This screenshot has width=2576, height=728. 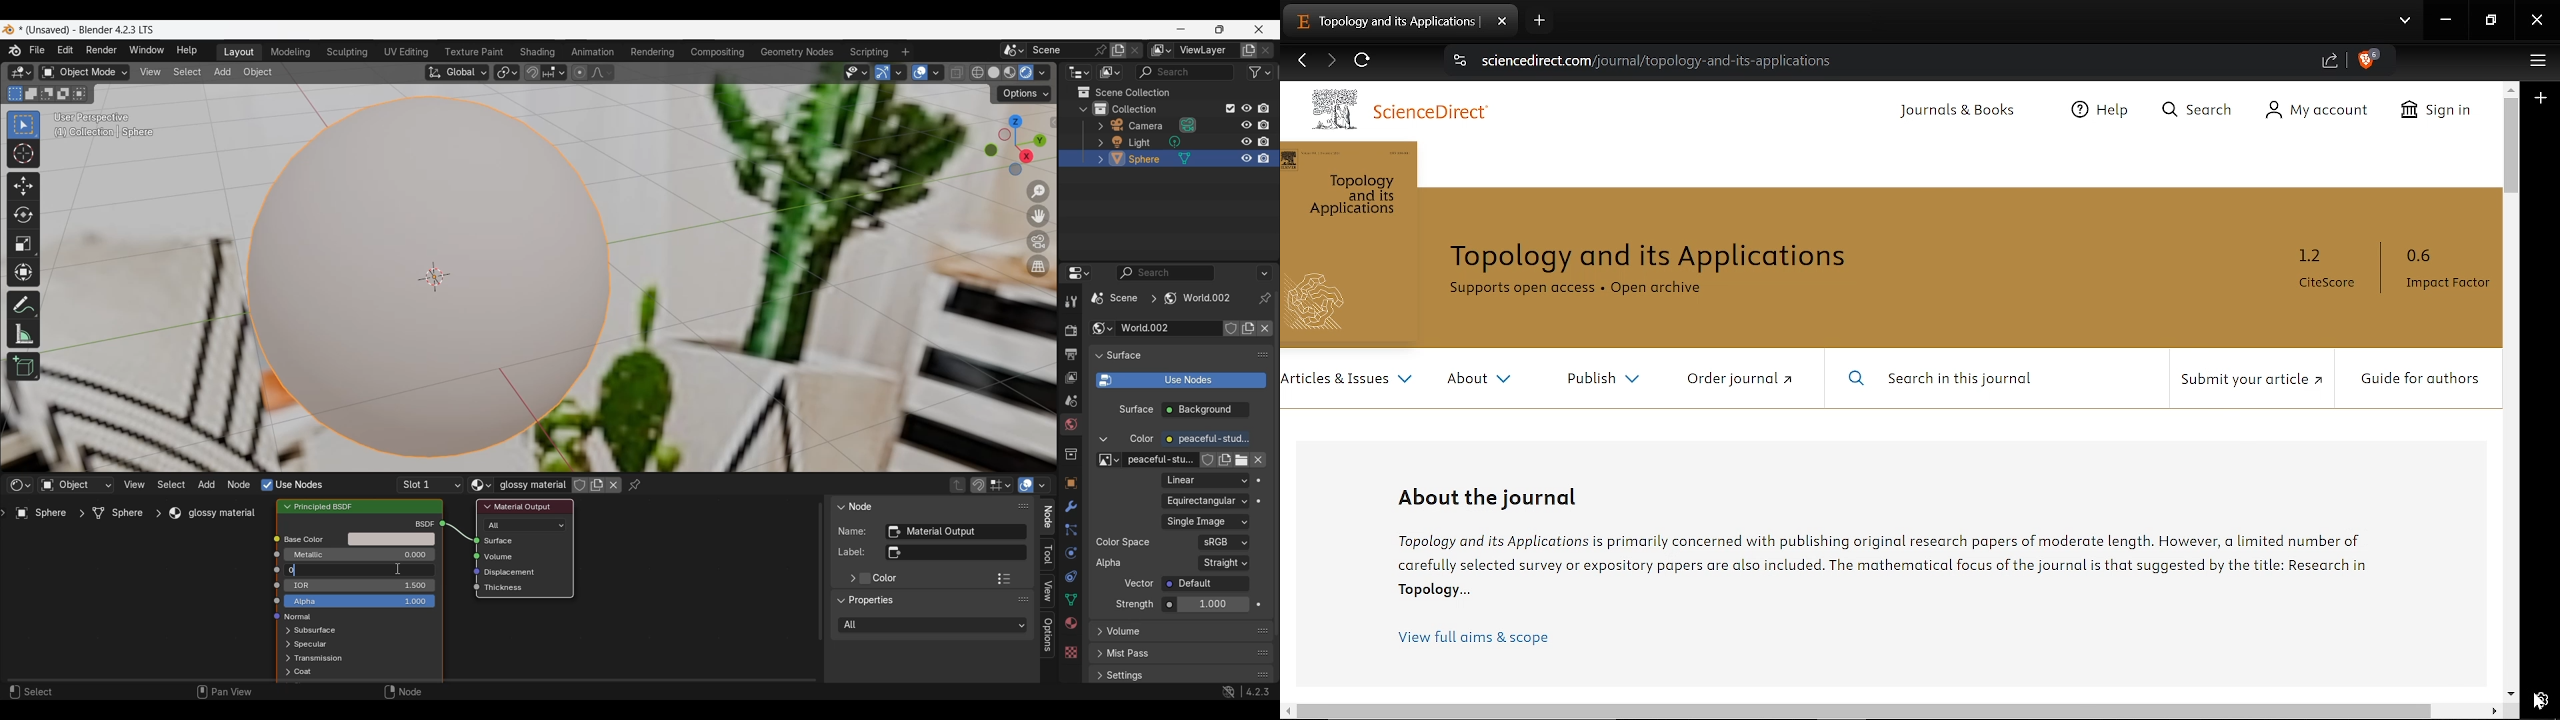 What do you see at coordinates (1097, 143) in the screenshot?
I see `expand respective scenes` at bounding box center [1097, 143].